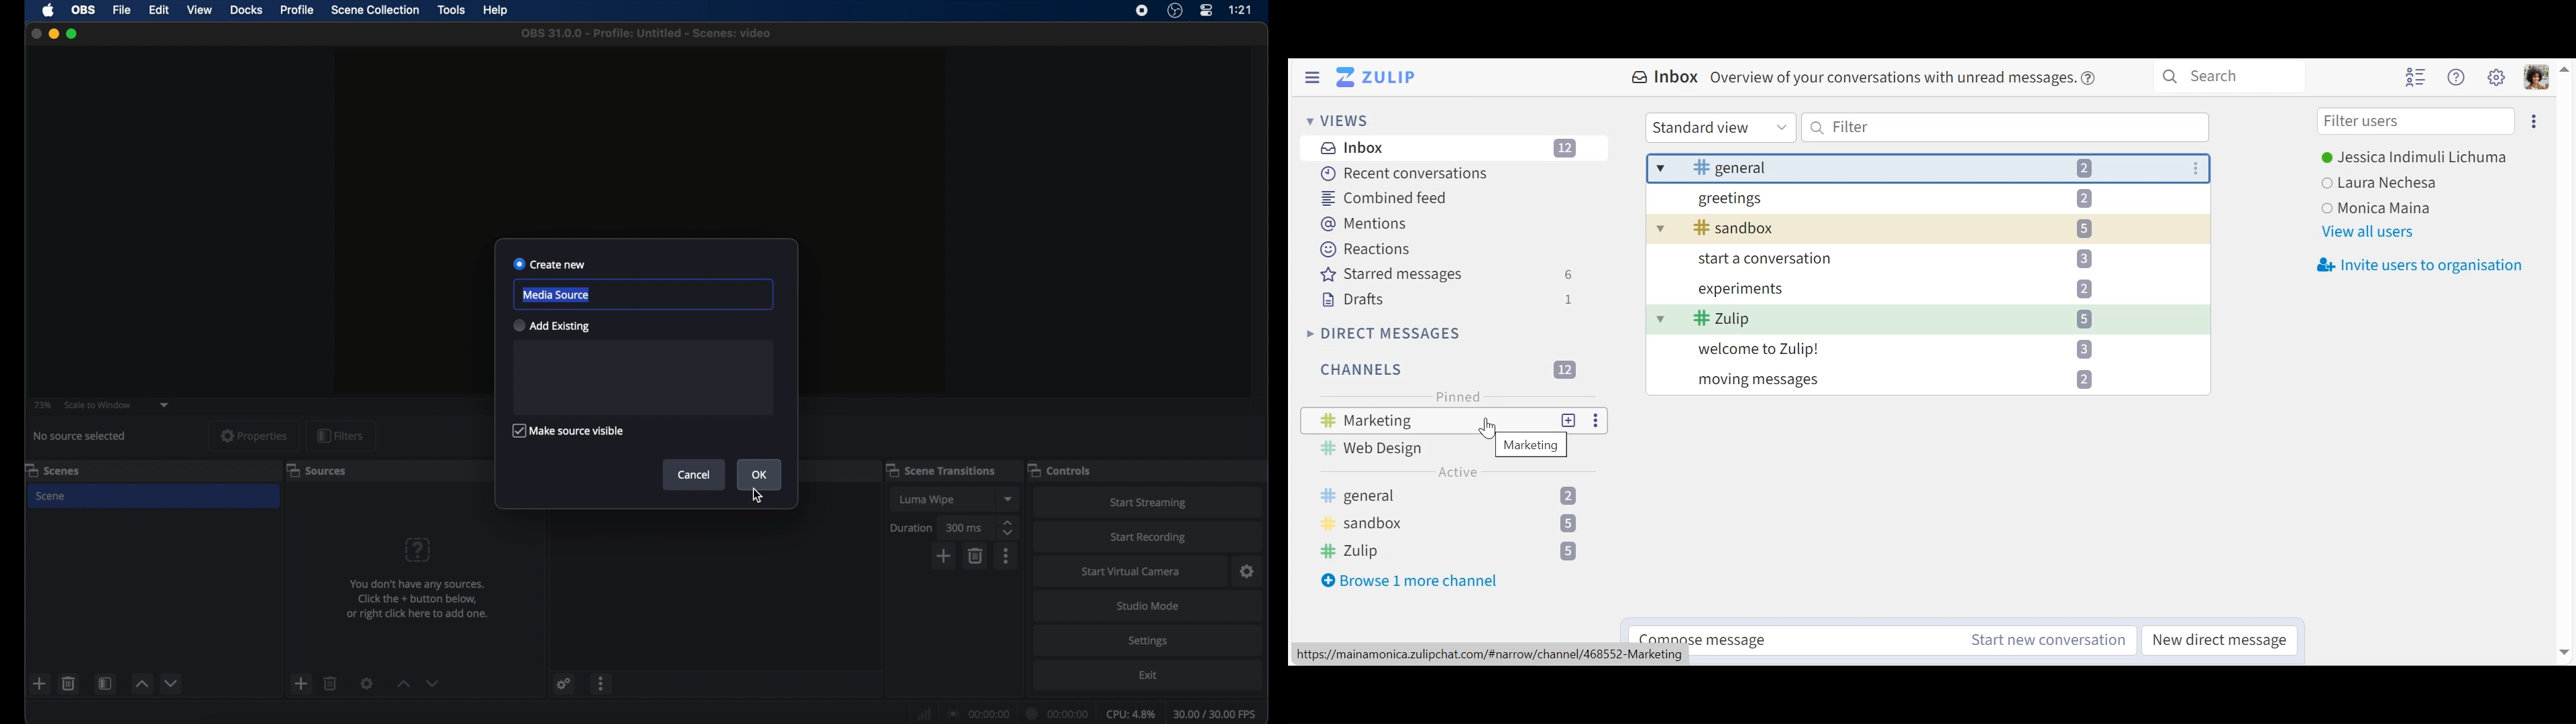 Image resolution: width=2576 pixels, height=728 pixels. Describe the element at coordinates (965, 528) in the screenshot. I see `300 ms` at that location.